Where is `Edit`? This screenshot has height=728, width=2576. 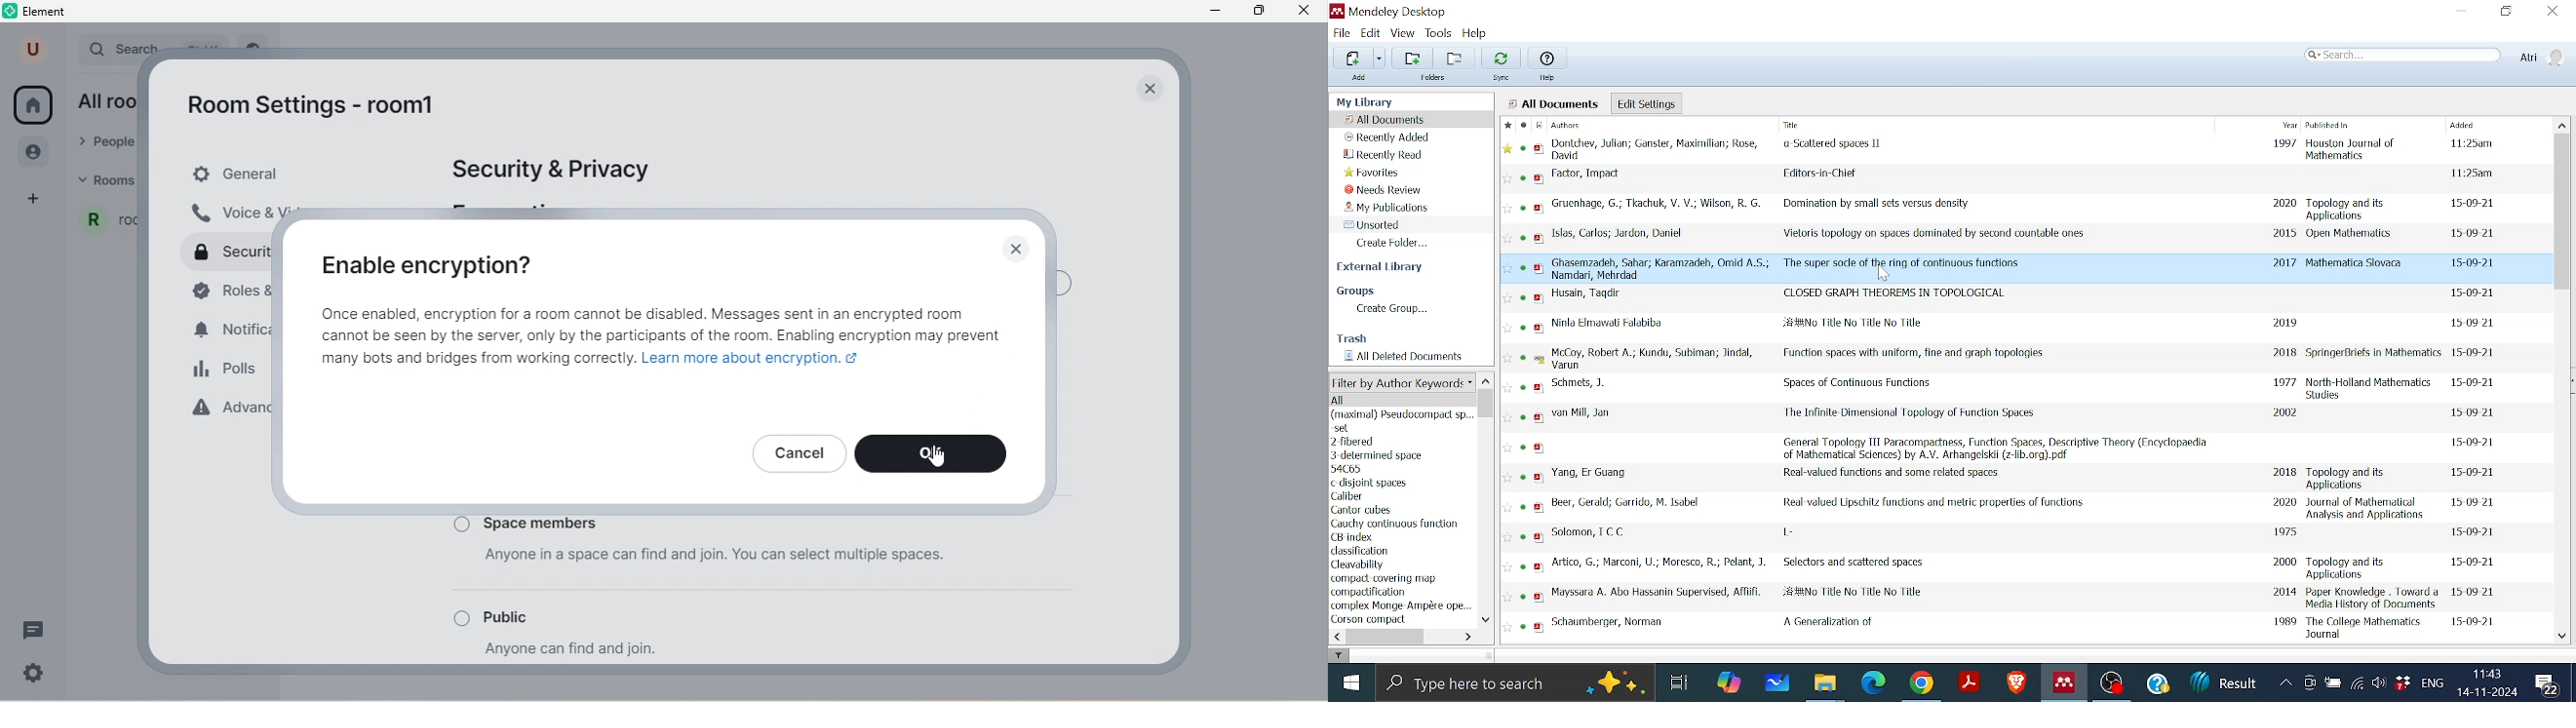 Edit is located at coordinates (1371, 32).